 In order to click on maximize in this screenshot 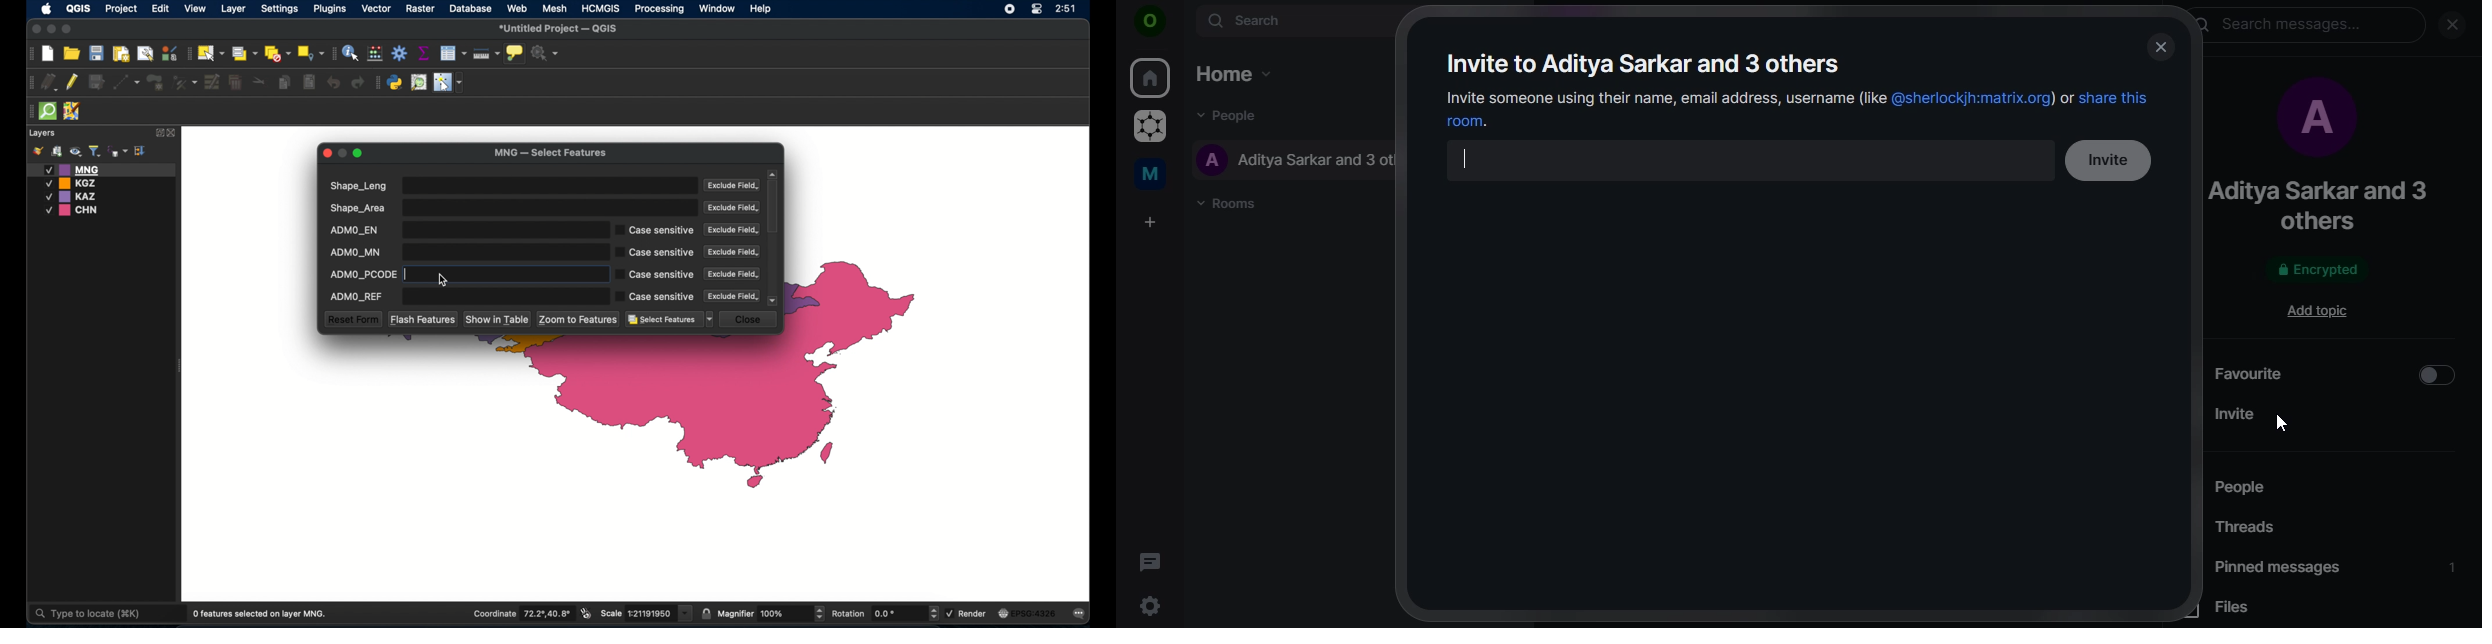, I will do `click(359, 154)`.